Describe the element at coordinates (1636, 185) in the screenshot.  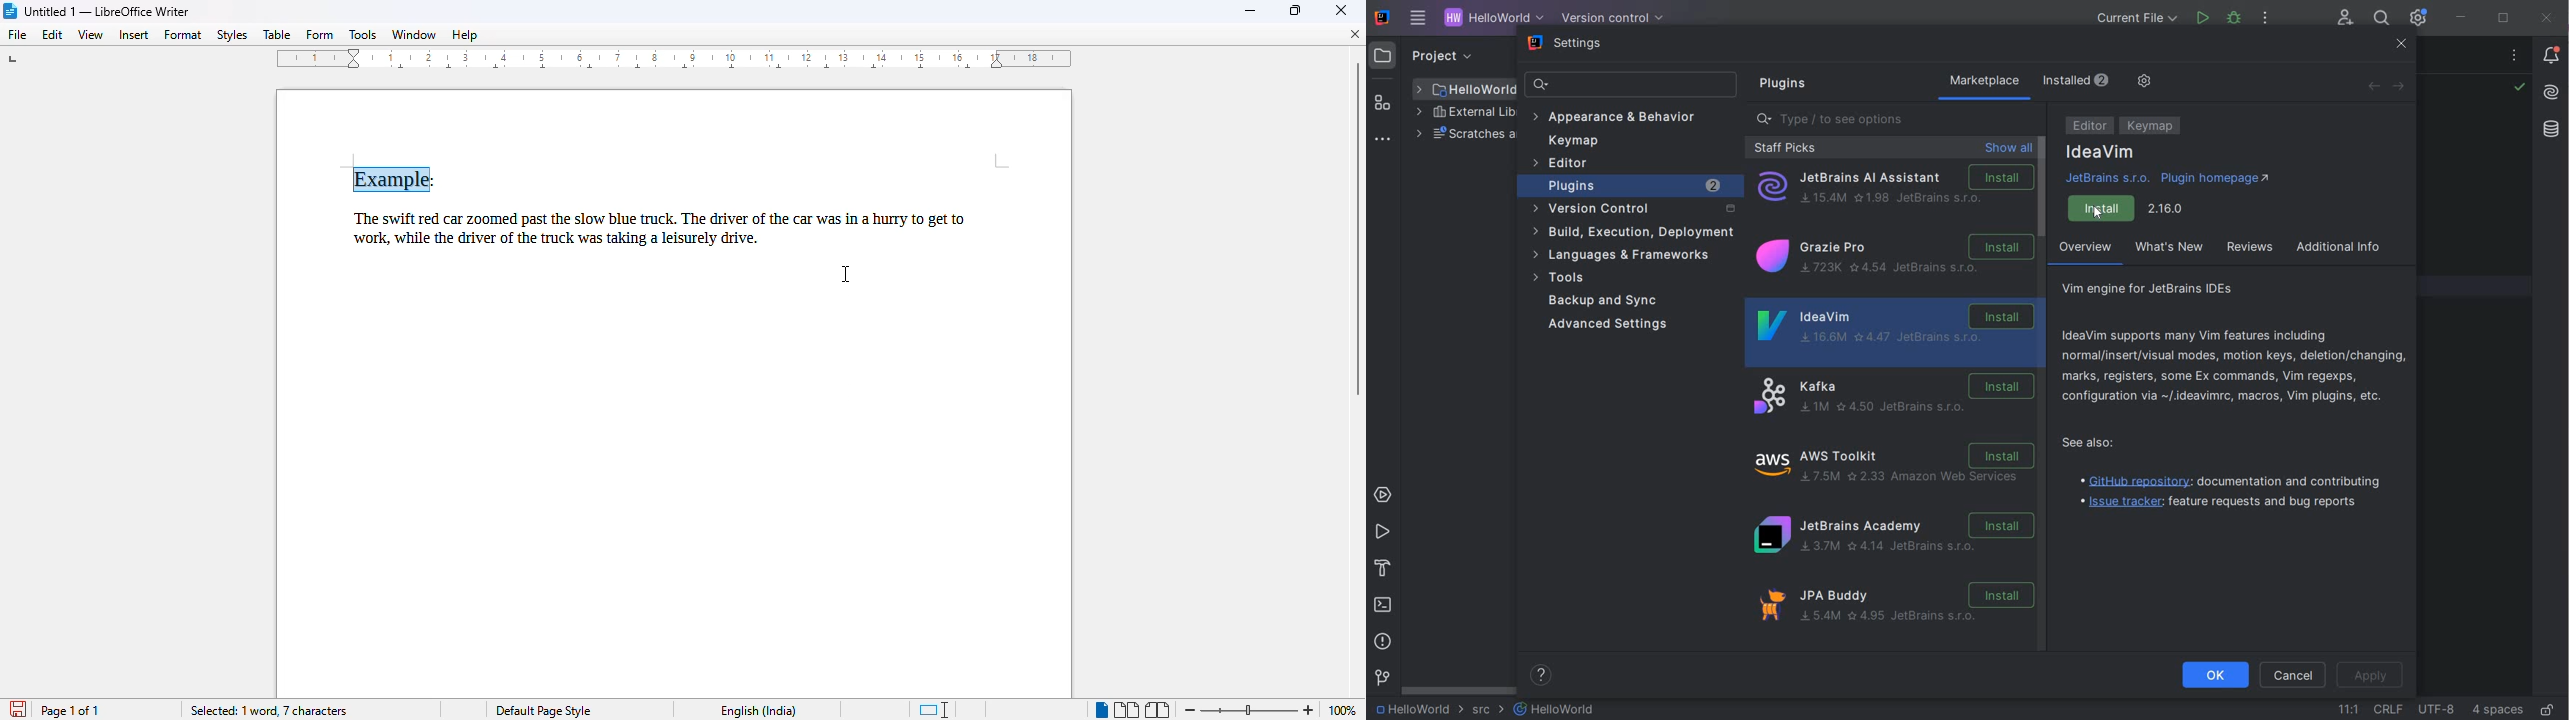
I see `plugins` at that location.